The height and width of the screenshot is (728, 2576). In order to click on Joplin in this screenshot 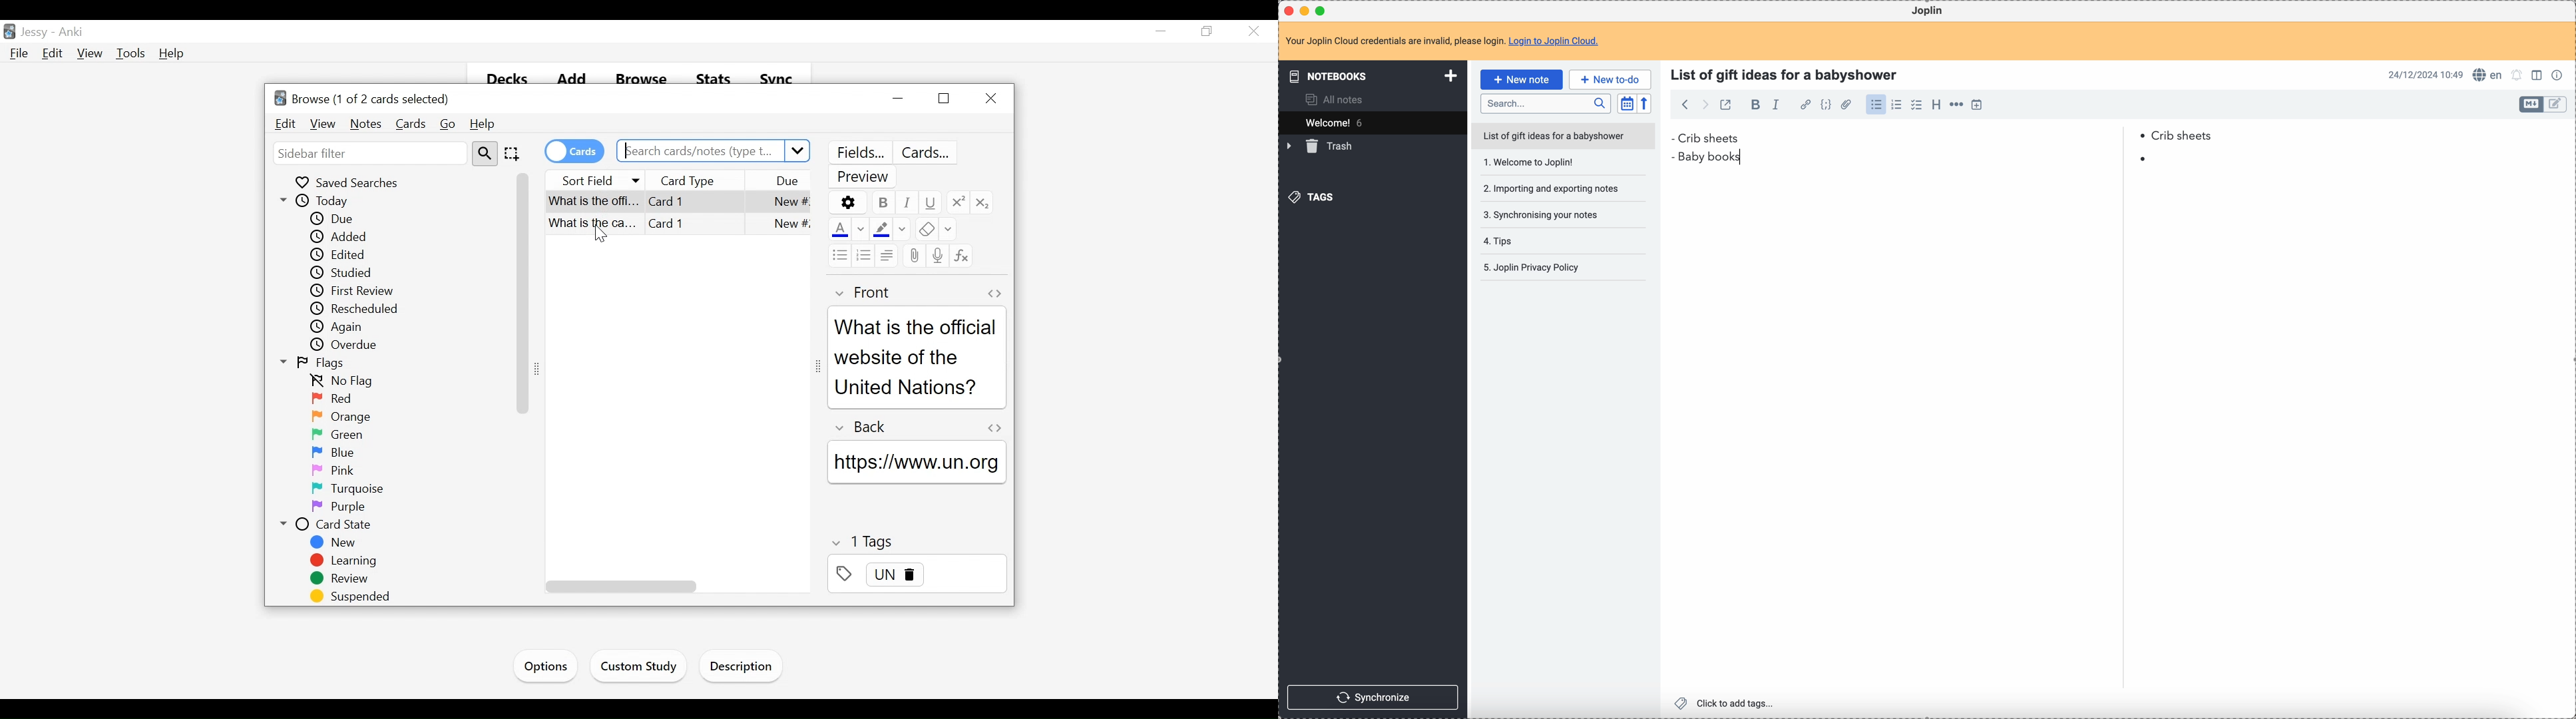, I will do `click(1930, 11)`.